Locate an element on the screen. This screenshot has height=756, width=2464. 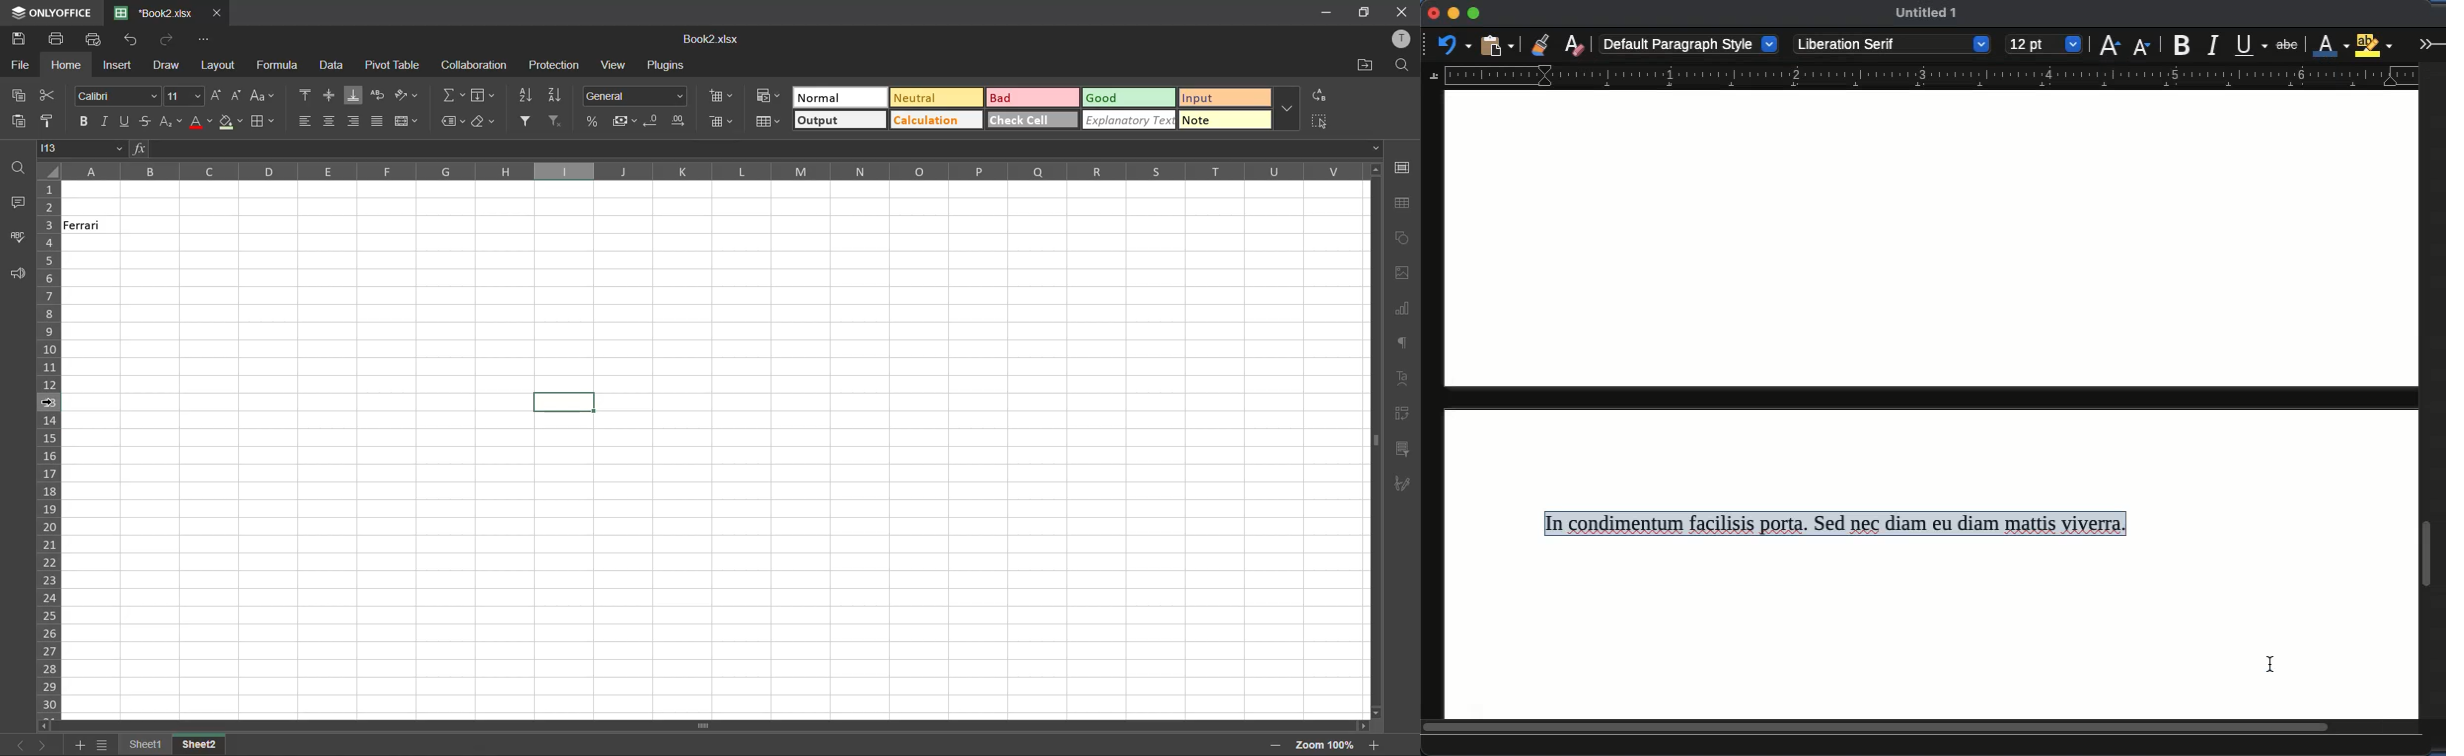
open location is located at coordinates (1365, 67).